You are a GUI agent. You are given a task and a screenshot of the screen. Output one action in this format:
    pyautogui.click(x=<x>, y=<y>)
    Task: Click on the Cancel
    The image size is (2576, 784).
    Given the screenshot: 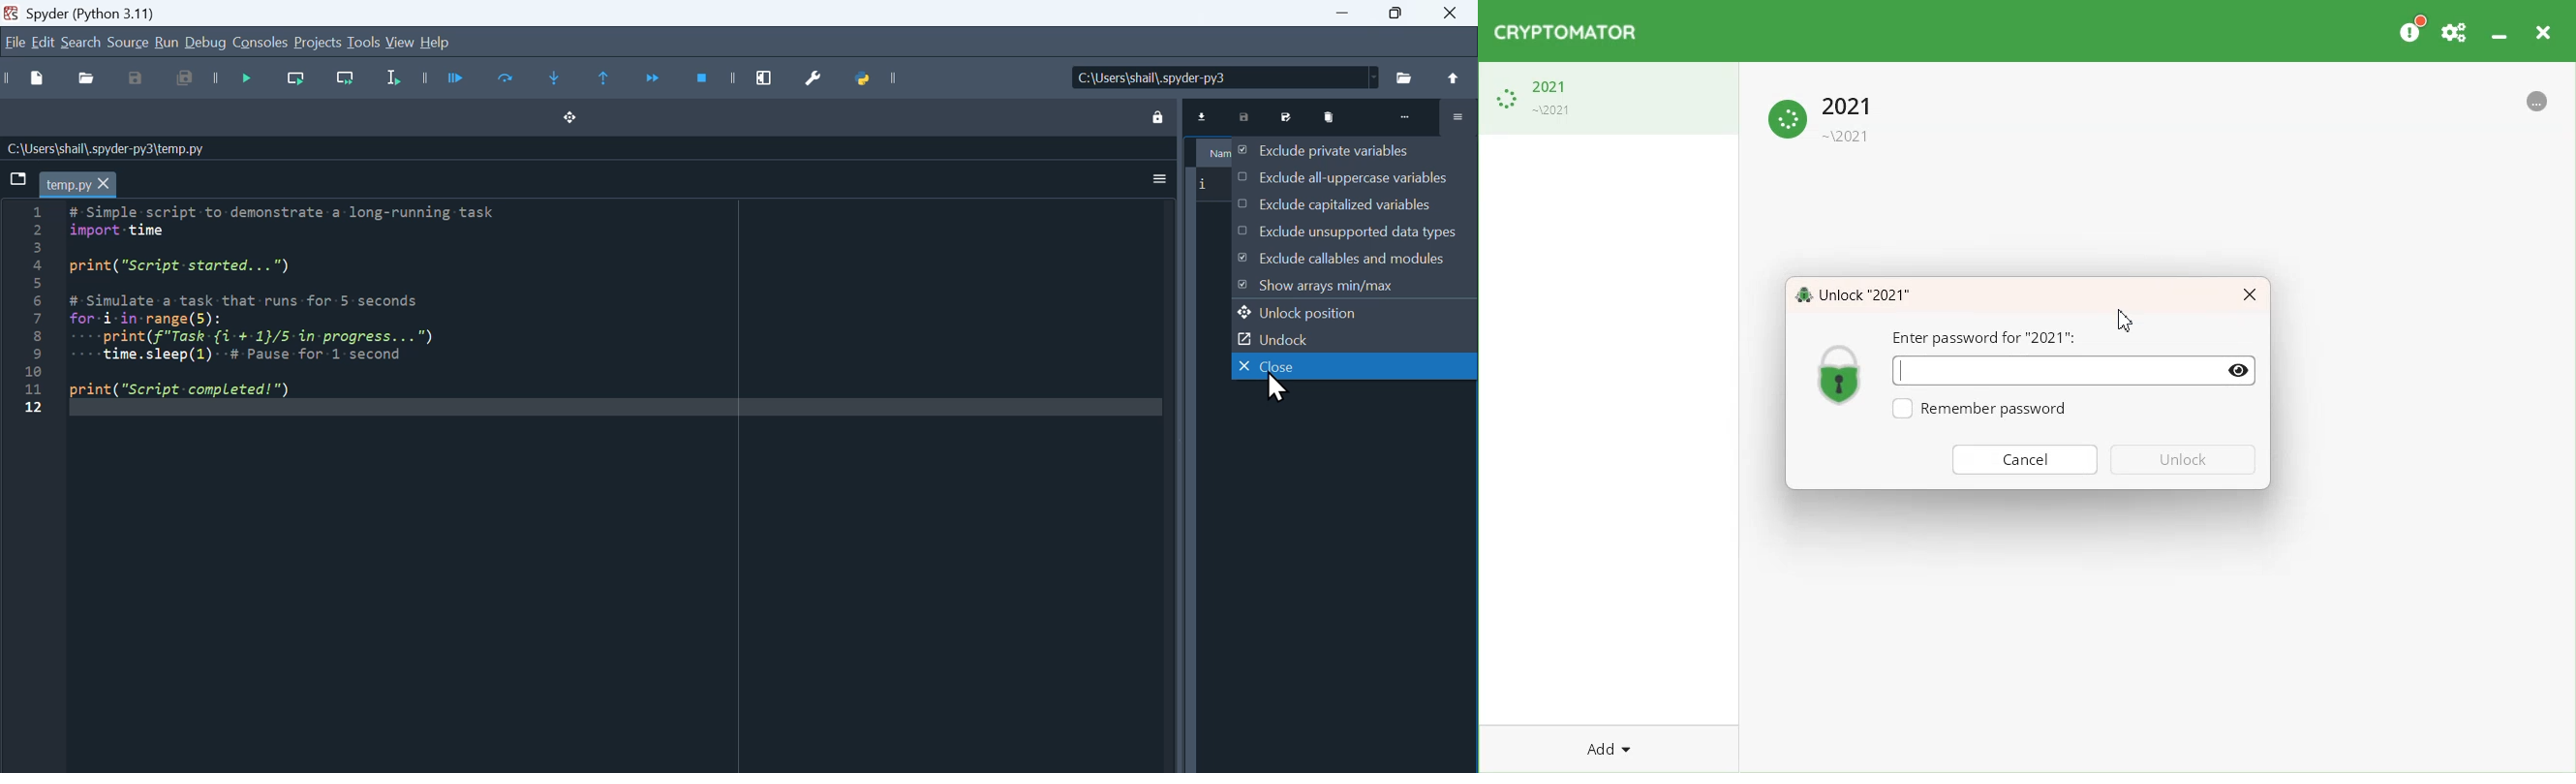 What is the action you would take?
    pyautogui.click(x=2025, y=458)
    